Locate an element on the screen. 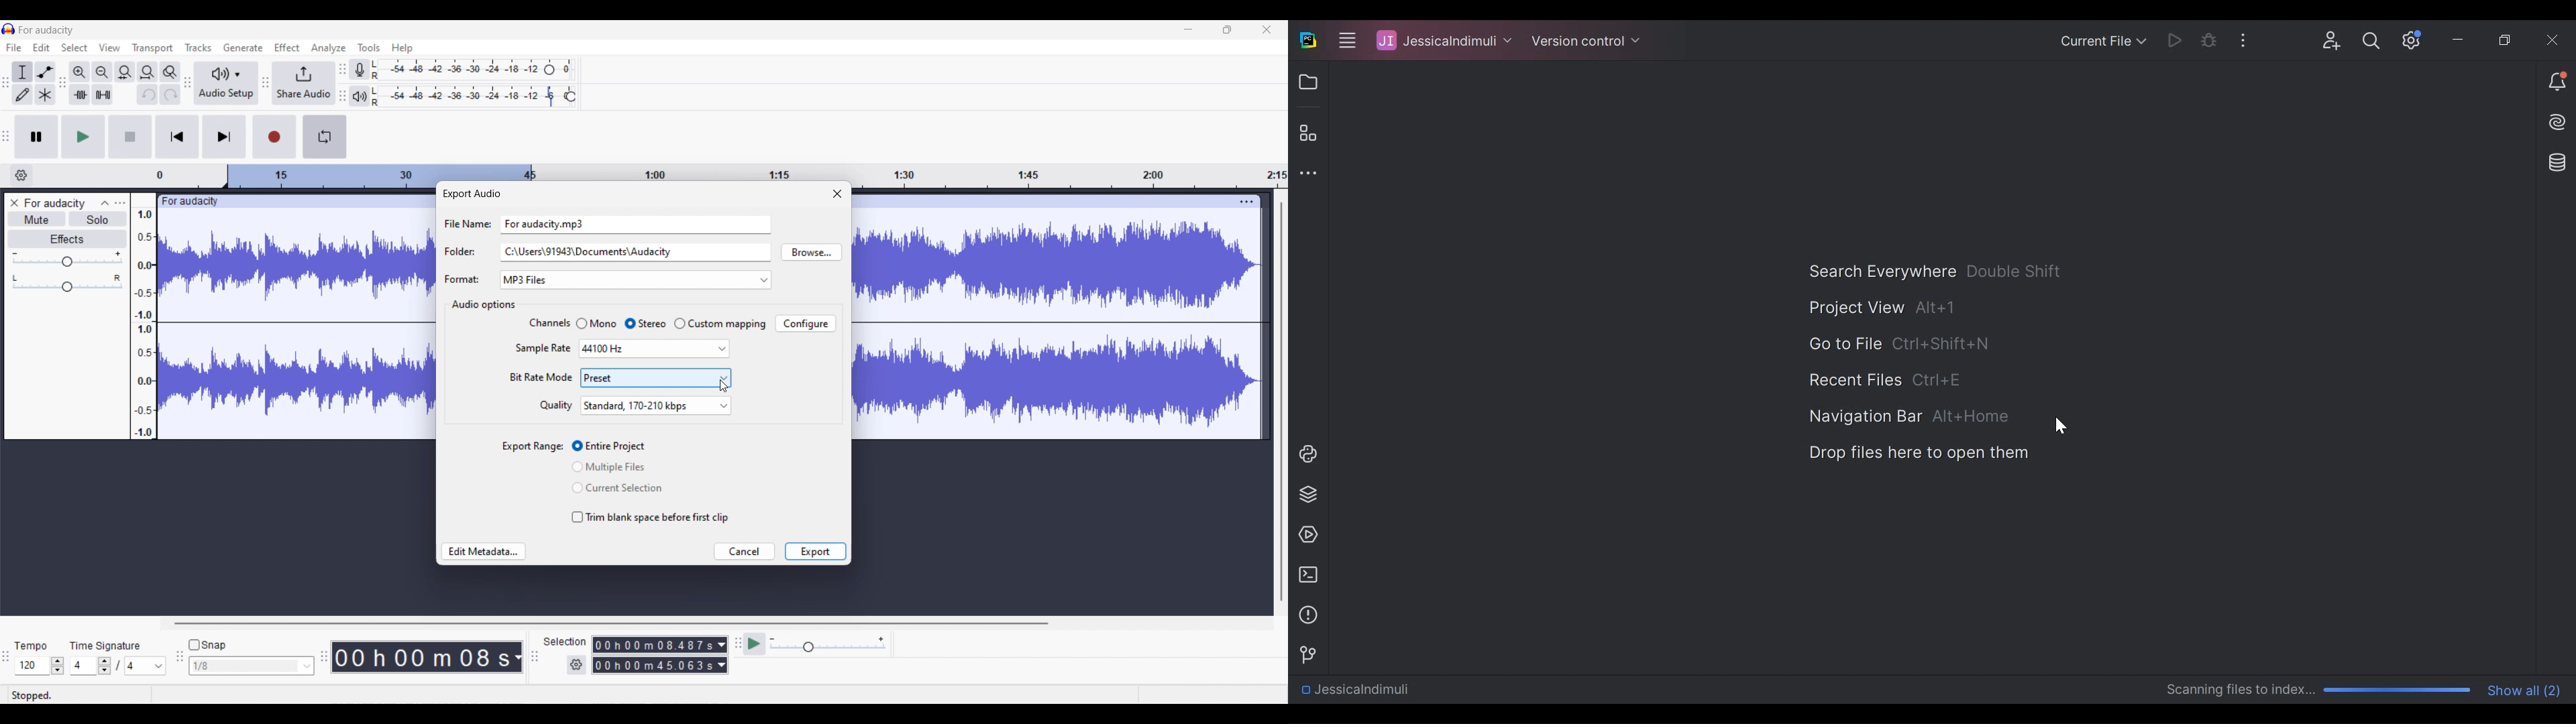  Services is located at coordinates (1304, 535).